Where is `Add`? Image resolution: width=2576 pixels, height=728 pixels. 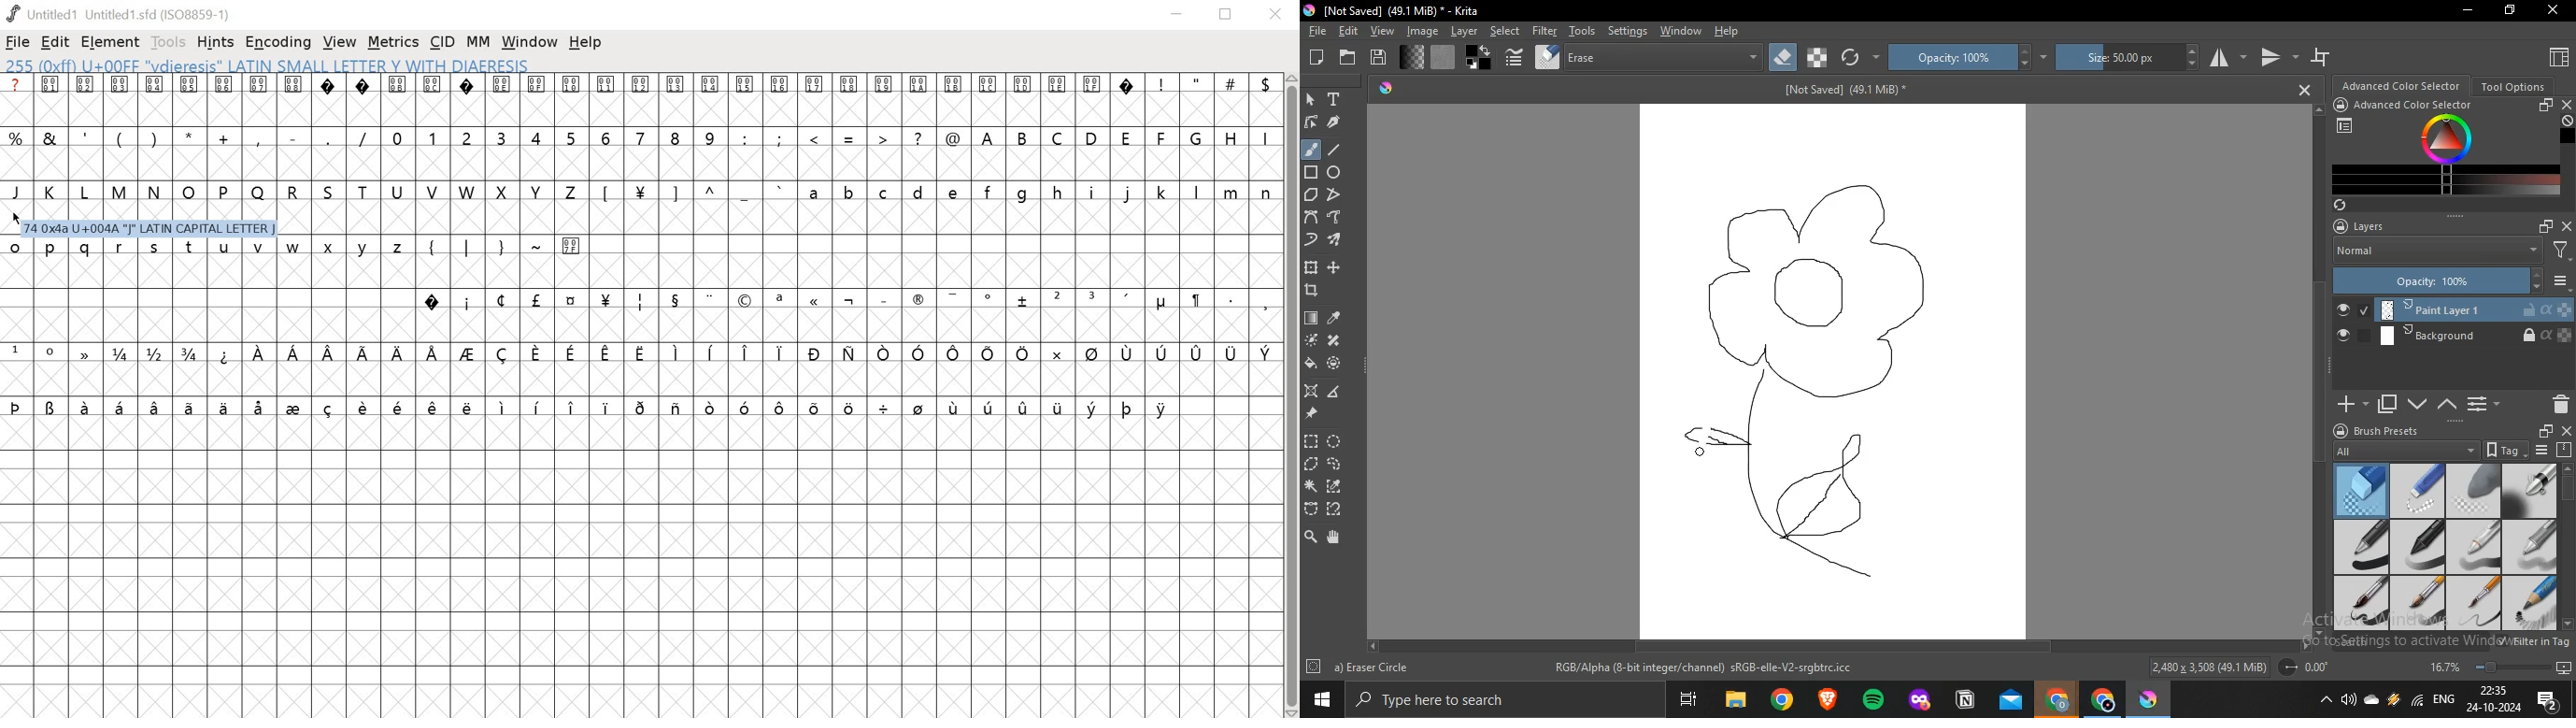
Add is located at coordinates (2349, 398).